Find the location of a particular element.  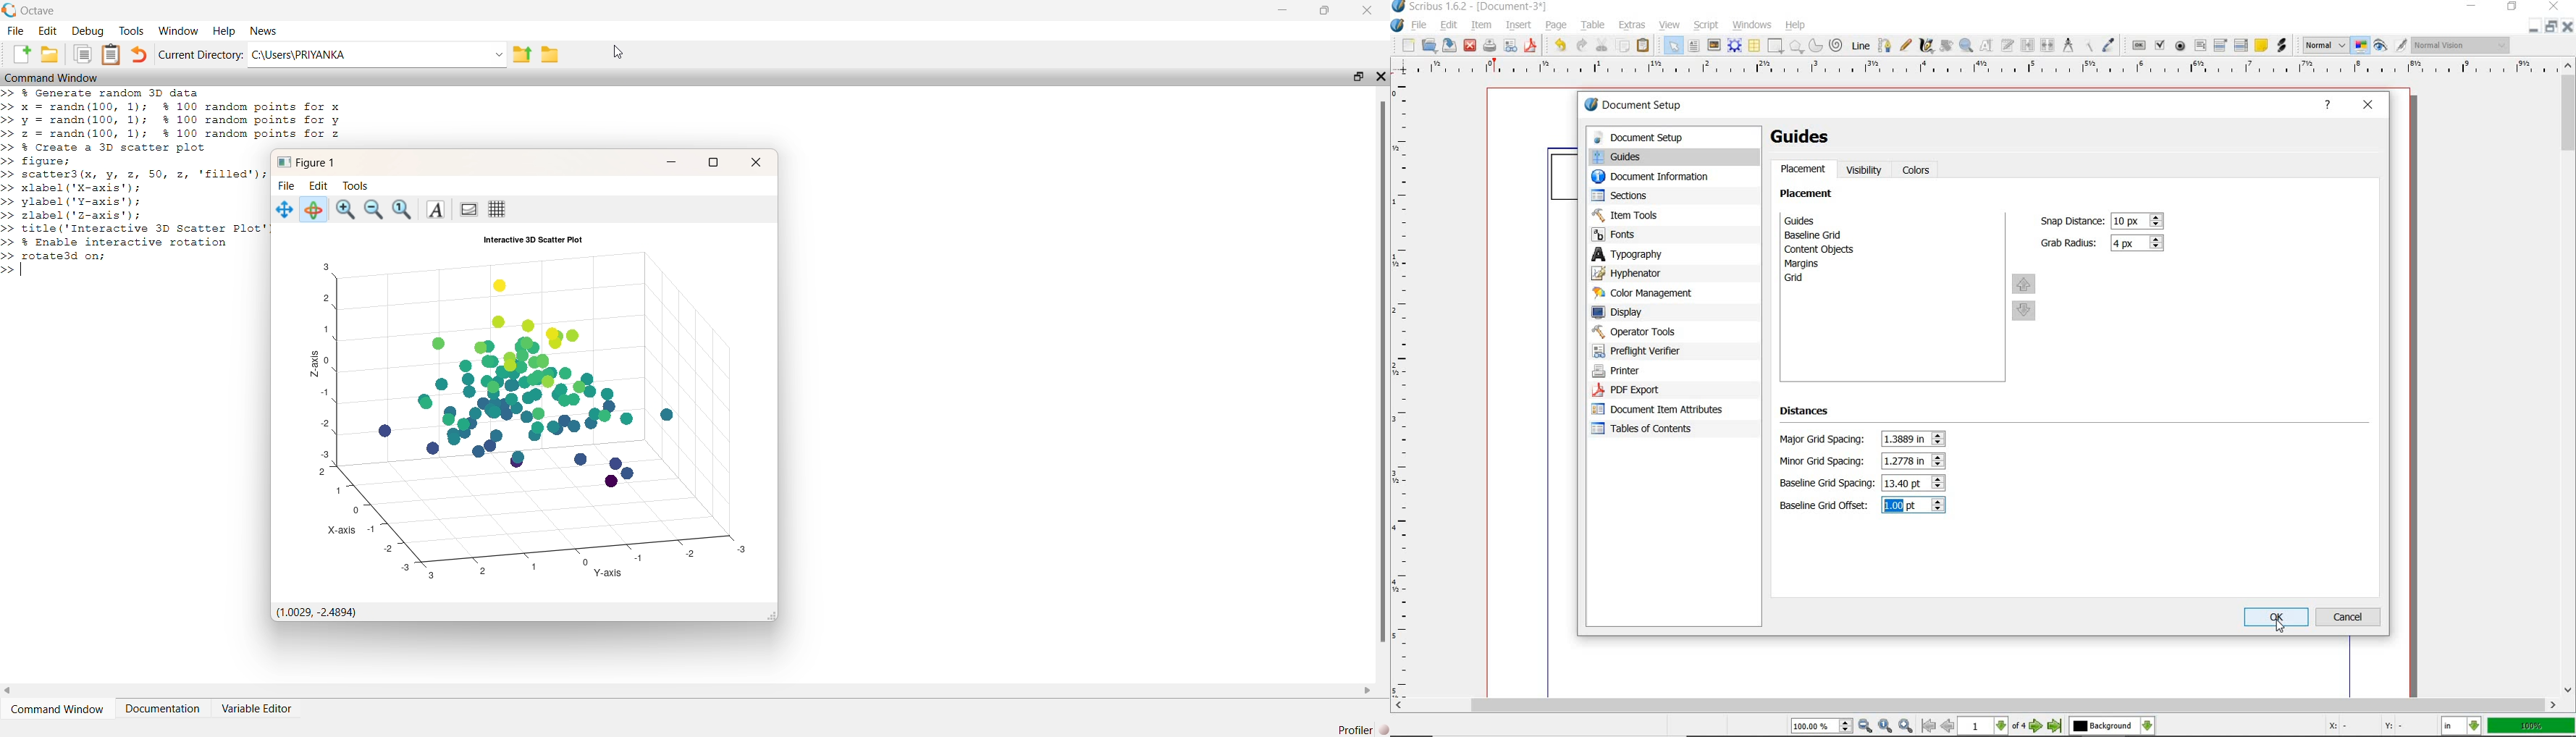

redo is located at coordinates (1581, 46).